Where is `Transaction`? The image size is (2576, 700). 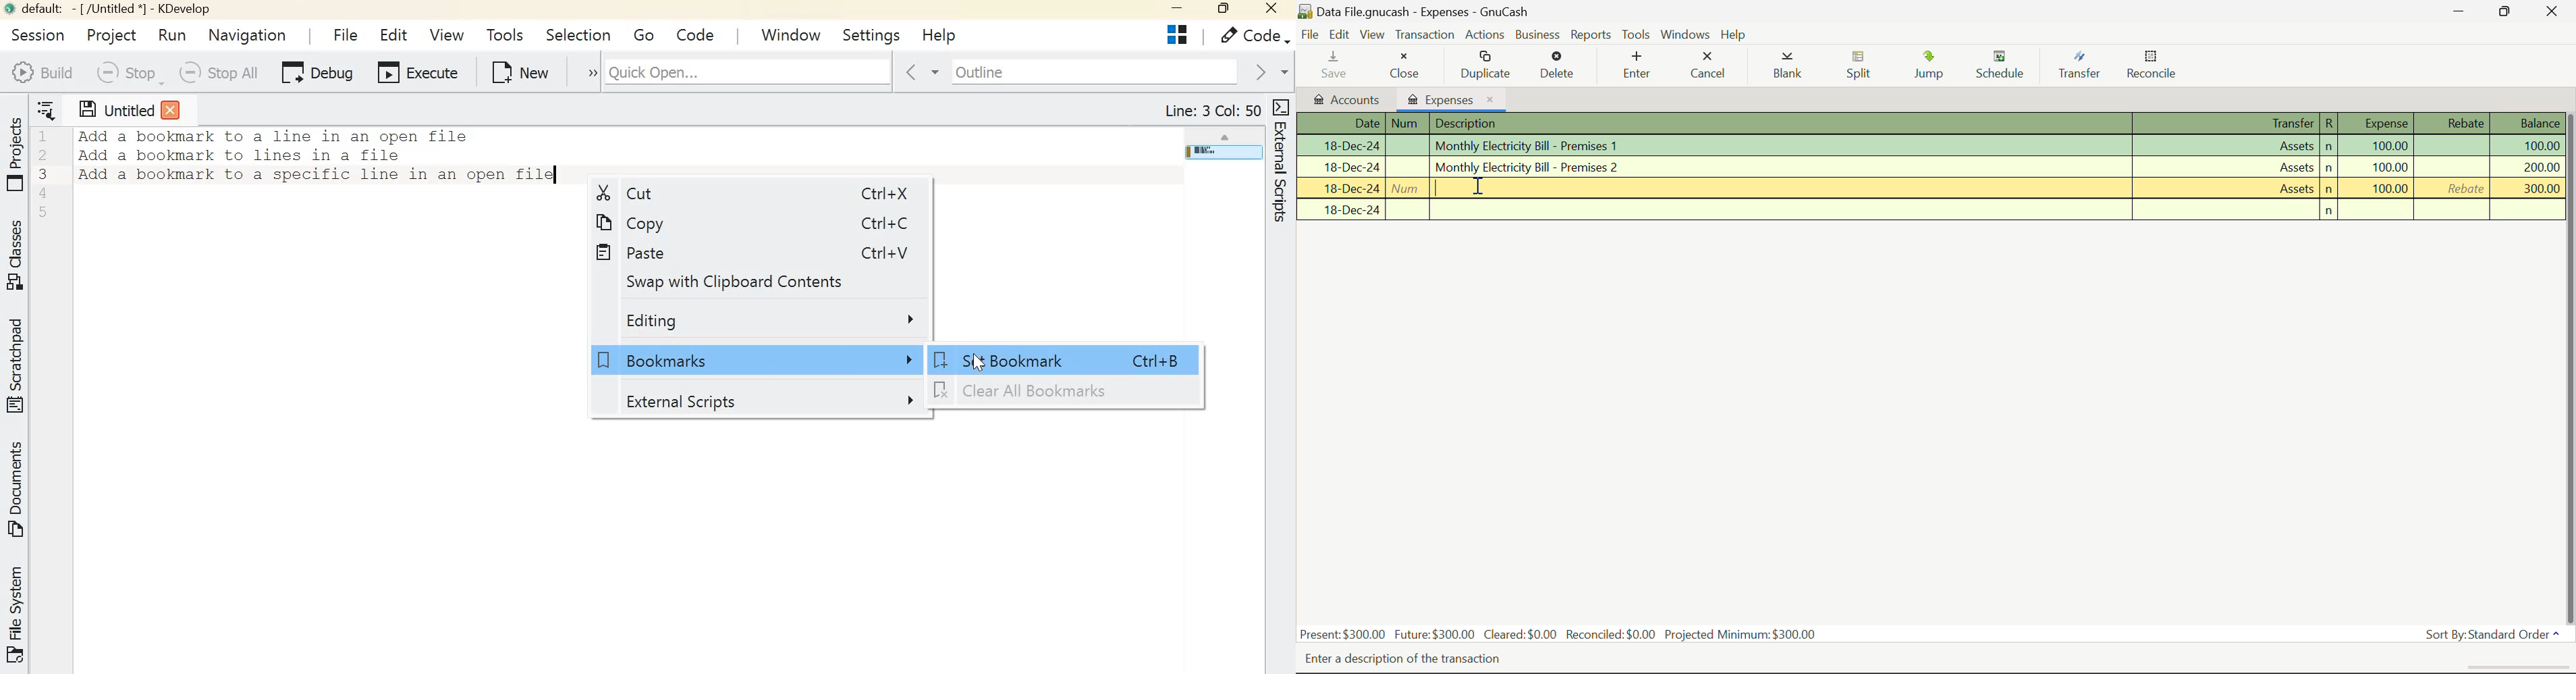
Transaction is located at coordinates (1424, 35).